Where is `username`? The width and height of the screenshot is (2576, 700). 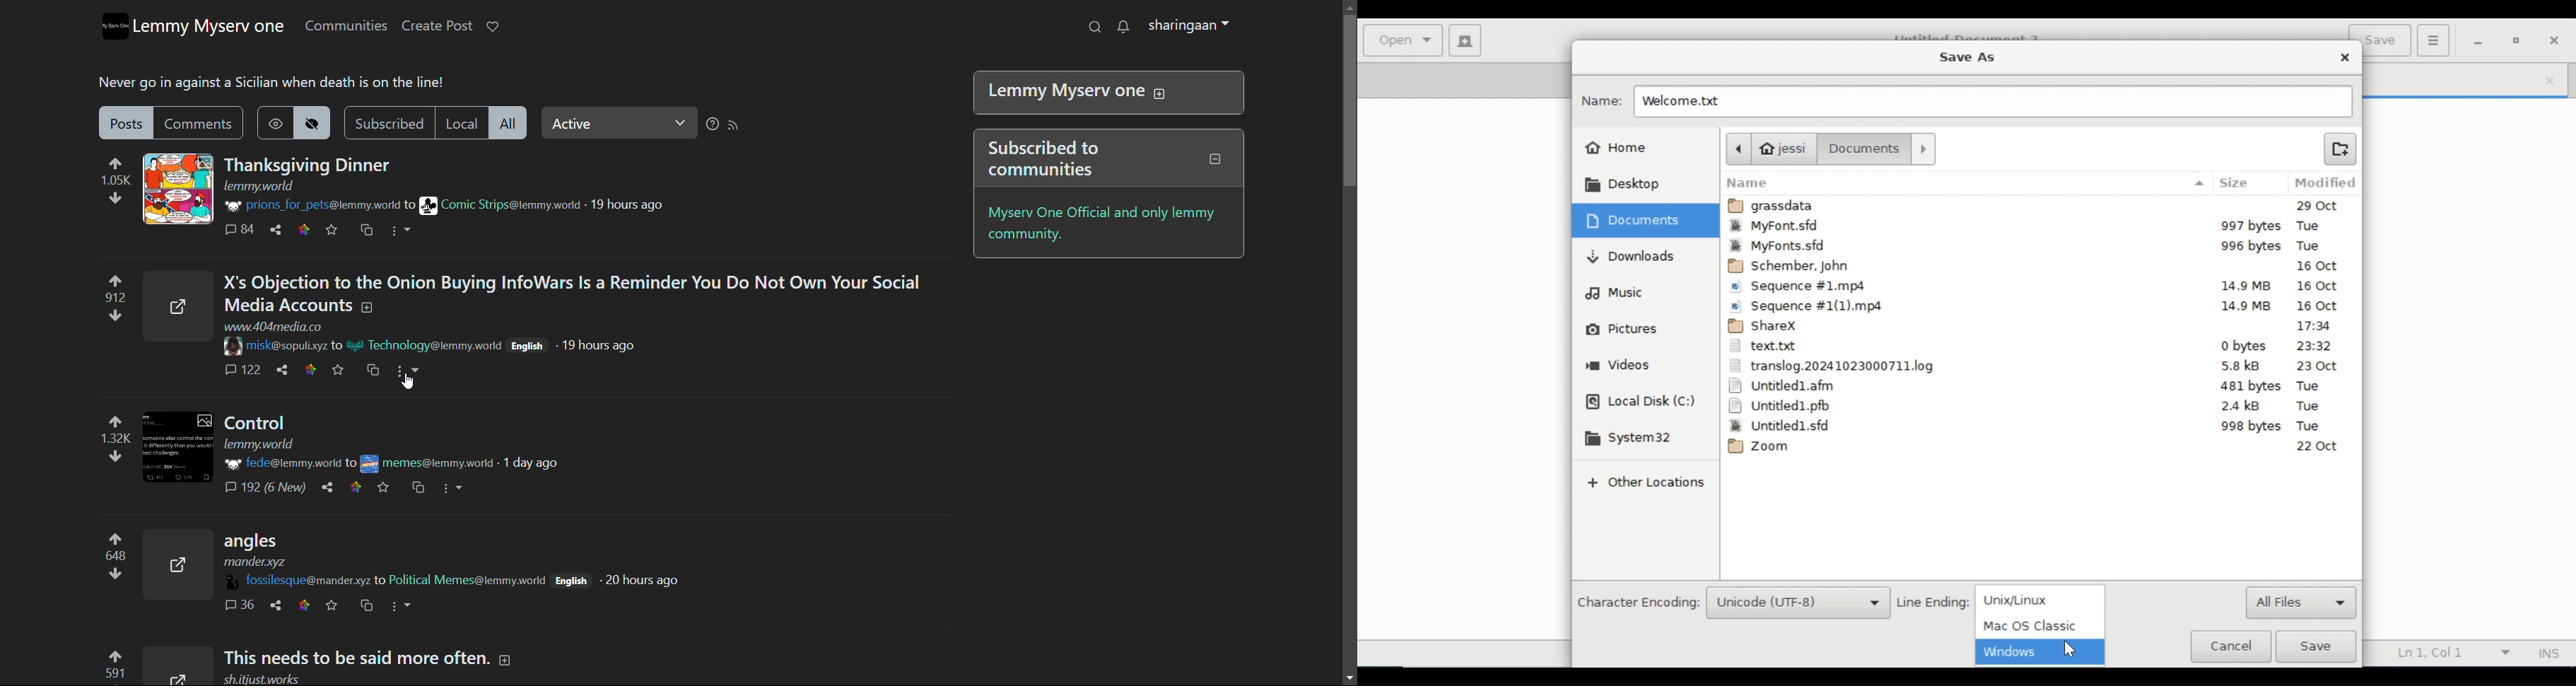 username is located at coordinates (282, 344).